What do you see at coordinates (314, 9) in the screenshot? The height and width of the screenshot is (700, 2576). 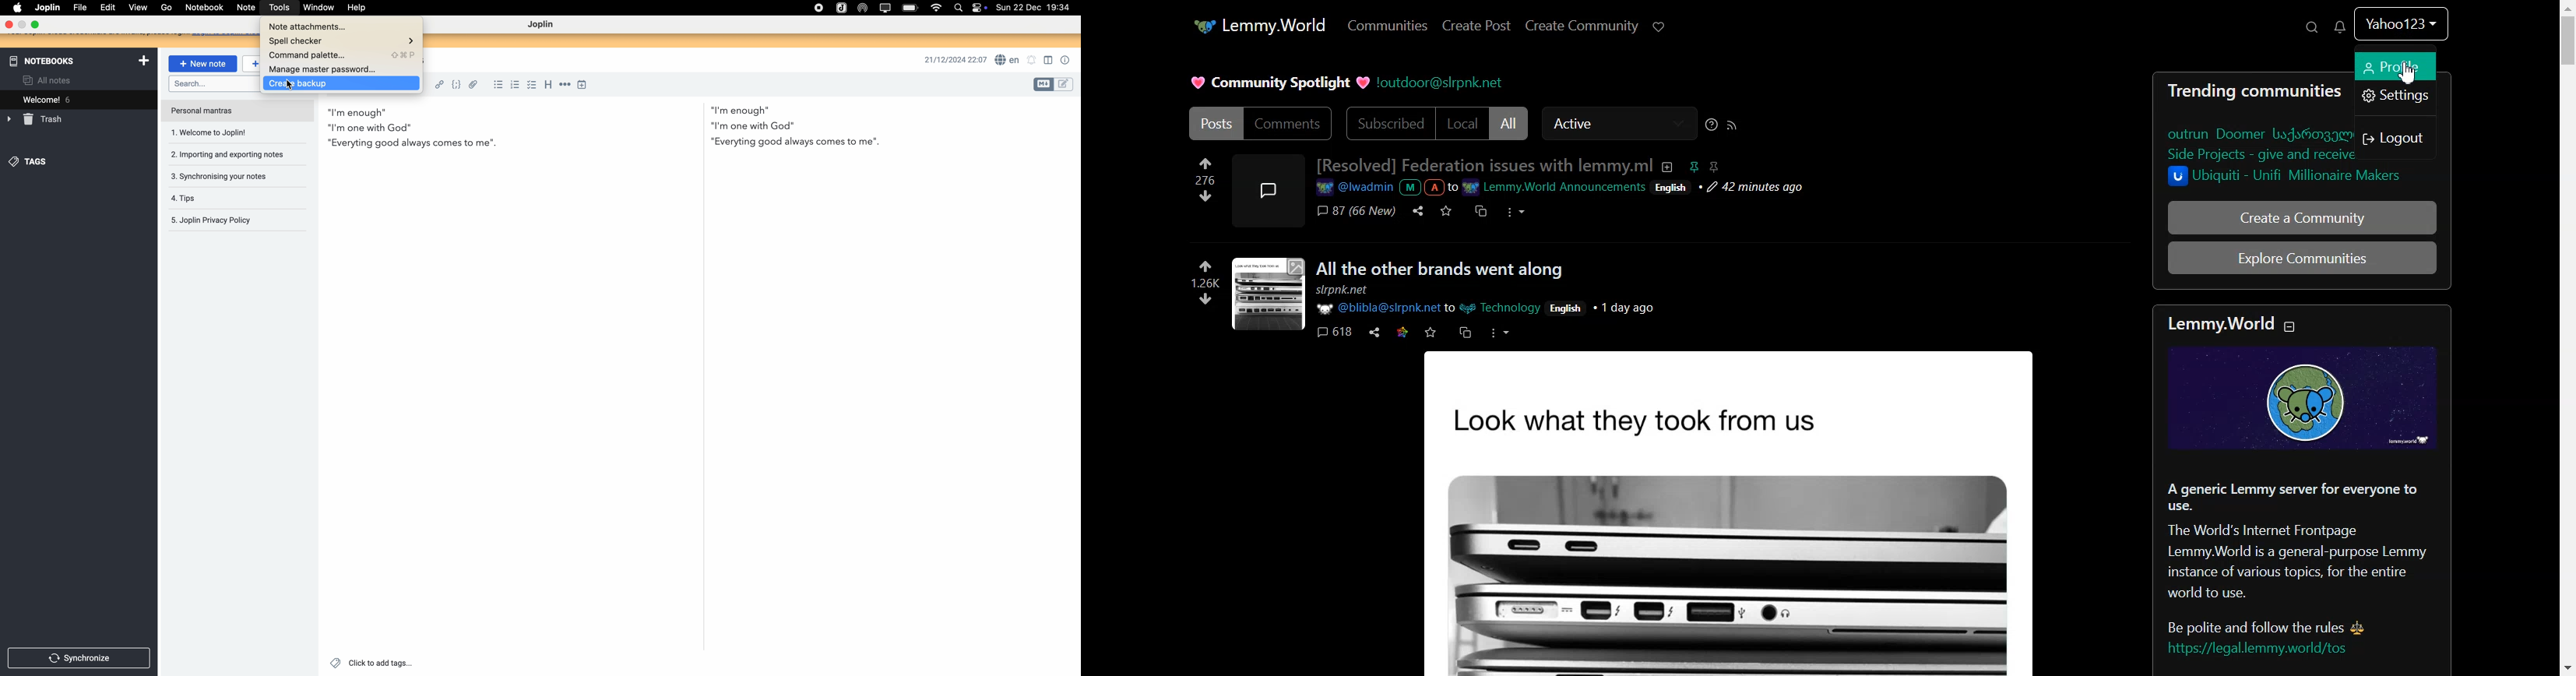 I see `window` at bounding box center [314, 9].